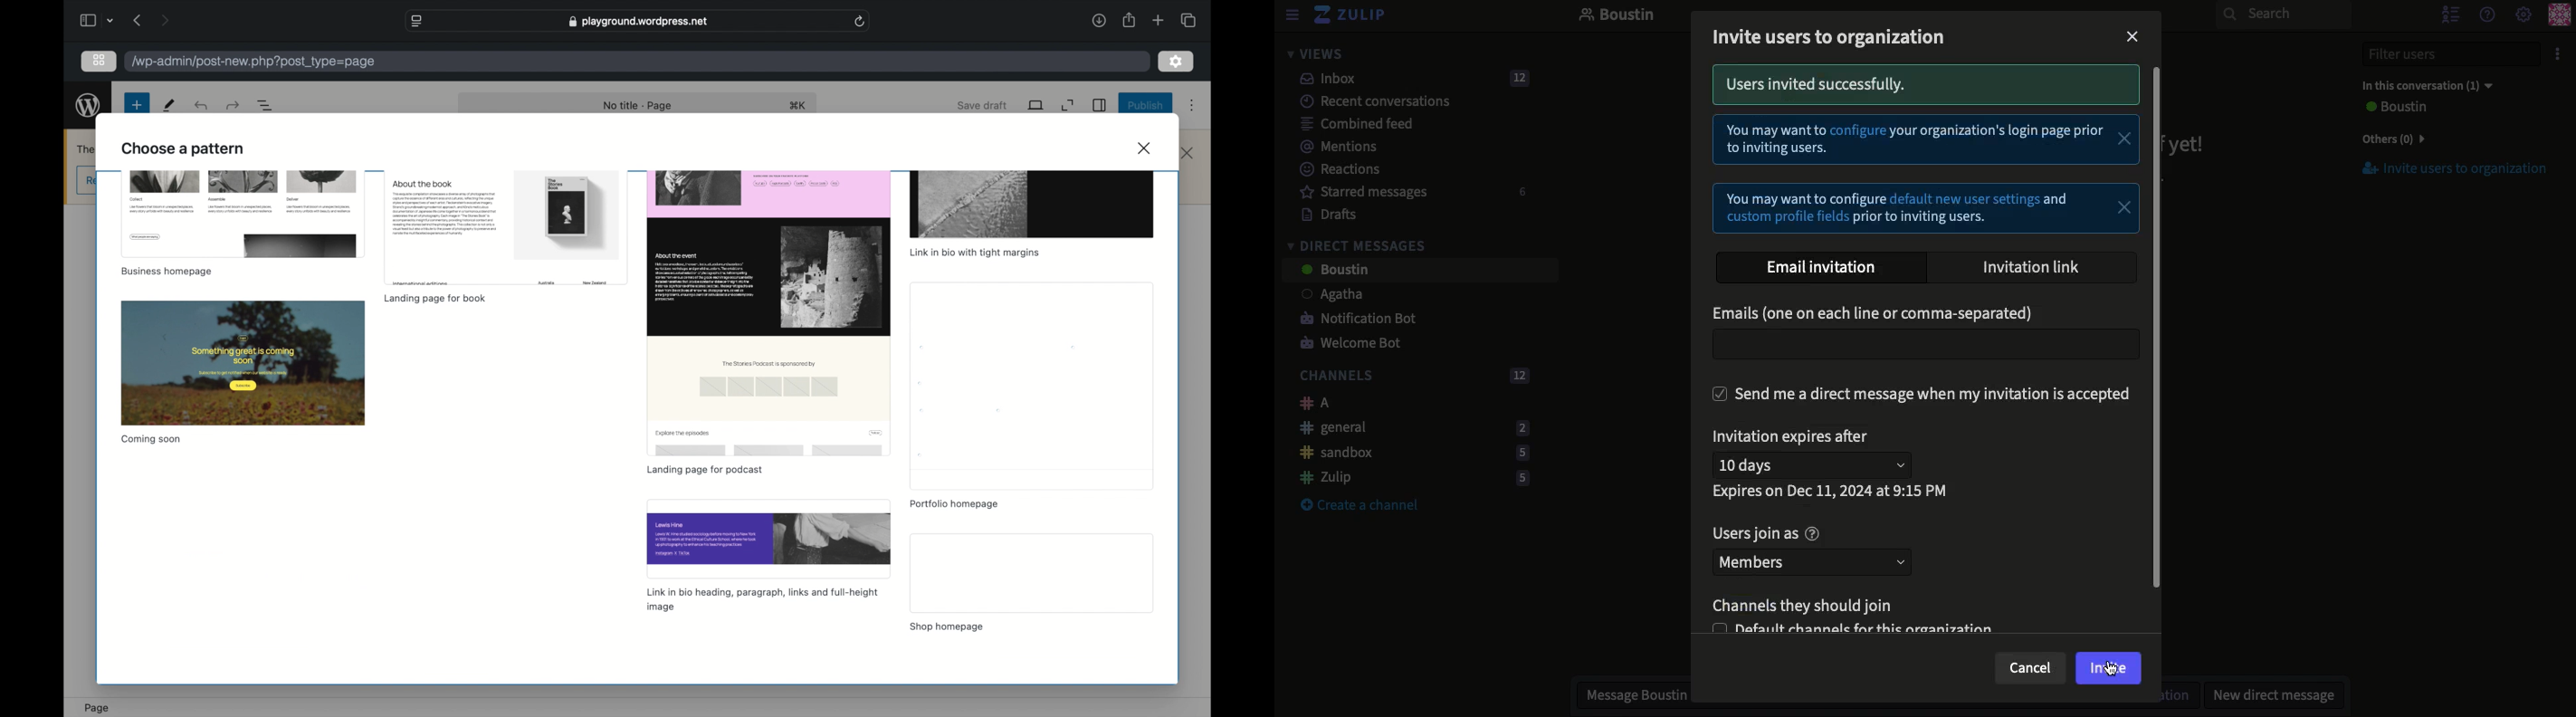 The width and height of the screenshot is (2576, 728). What do you see at coordinates (2269, 694) in the screenshot?
I see `New DM` at bounding box center [2269, 694].